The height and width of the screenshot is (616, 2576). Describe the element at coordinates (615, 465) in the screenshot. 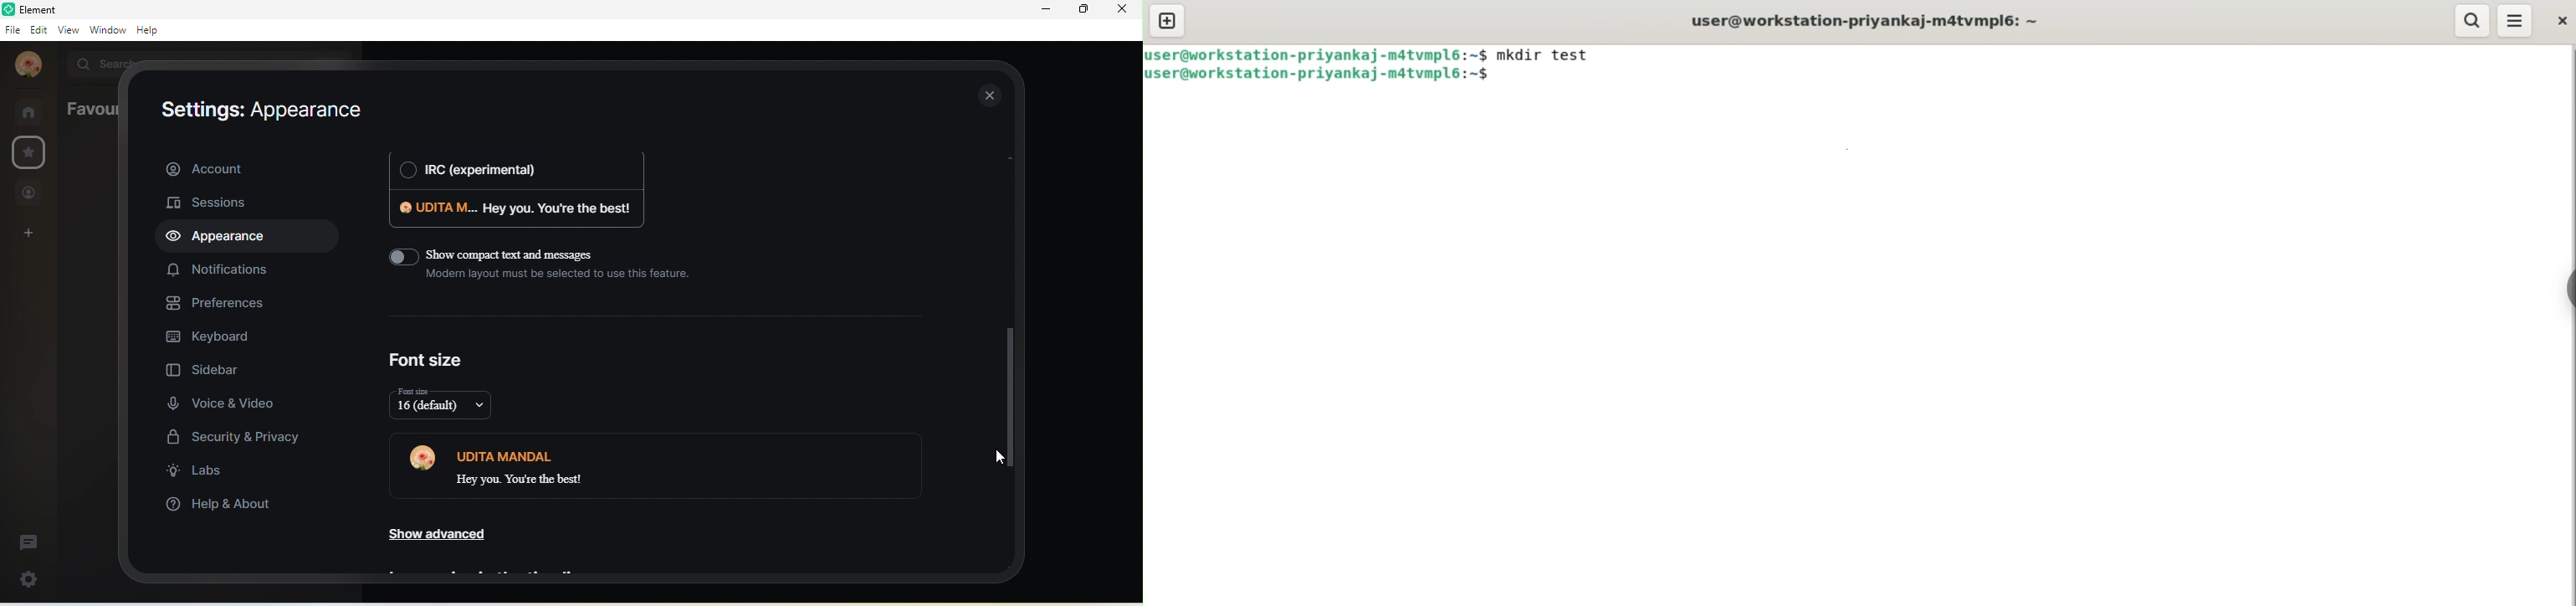

I see `udita mandal hey you. you are the best` at that location.